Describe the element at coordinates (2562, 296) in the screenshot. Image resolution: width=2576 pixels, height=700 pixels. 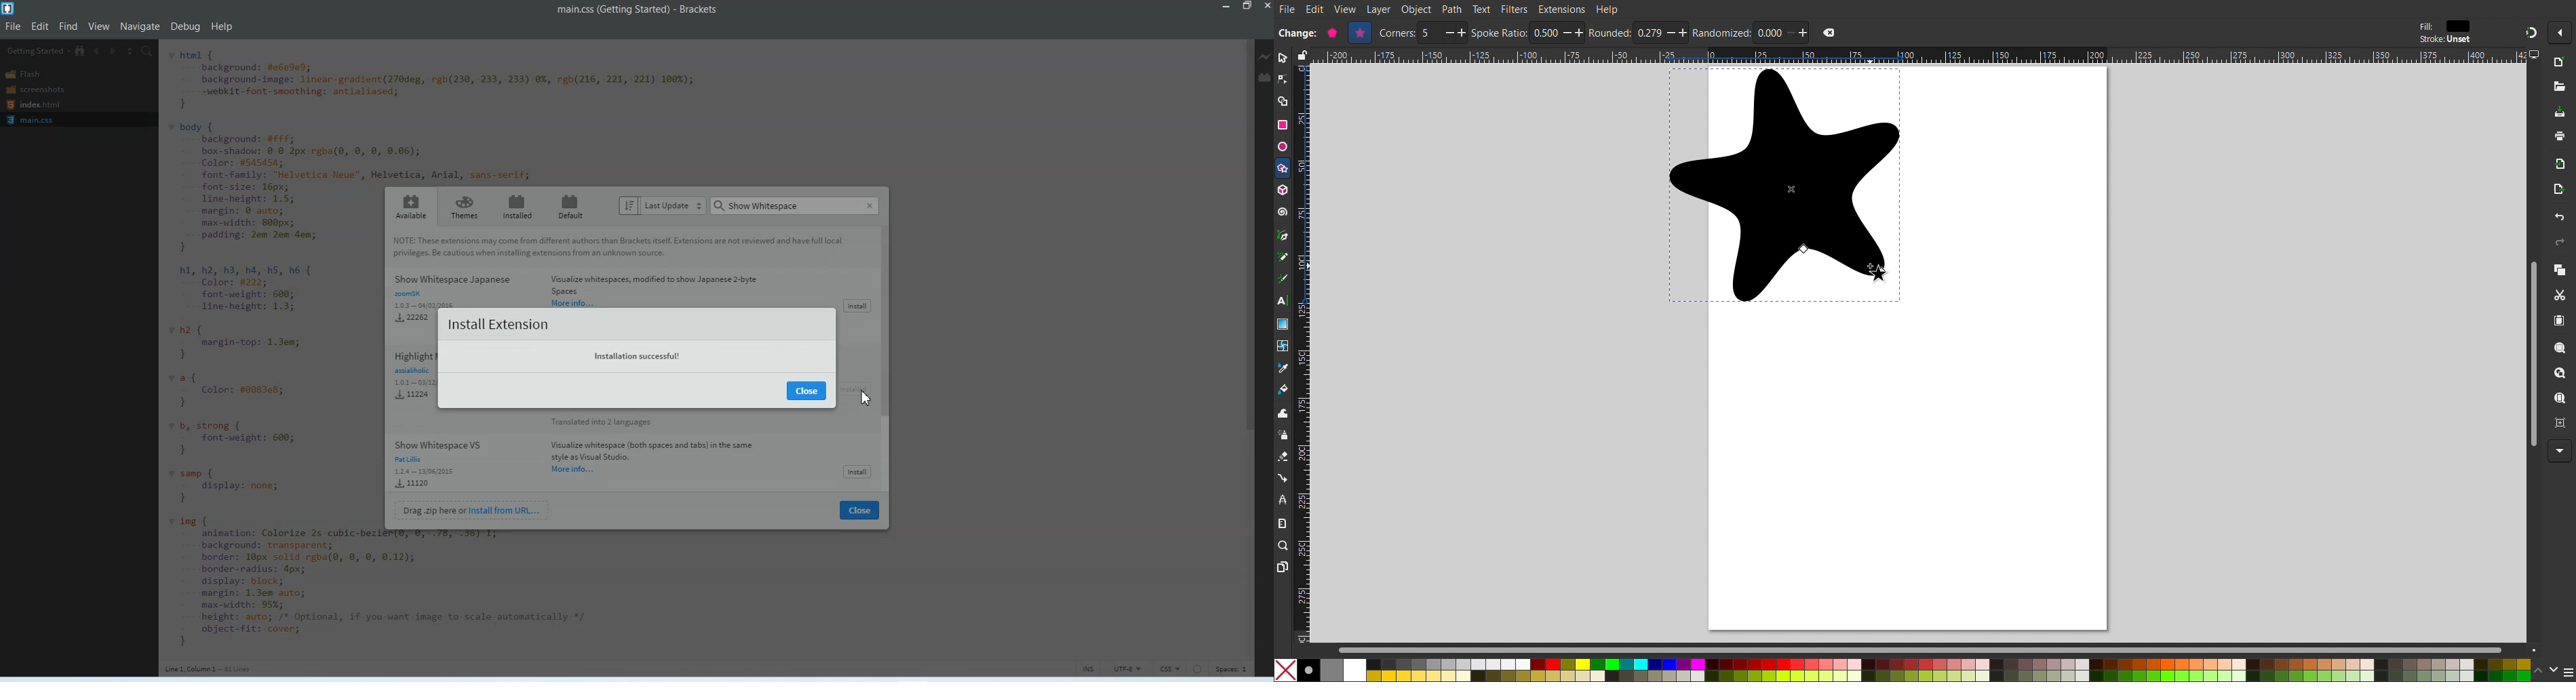
I see `Cut` at that location.